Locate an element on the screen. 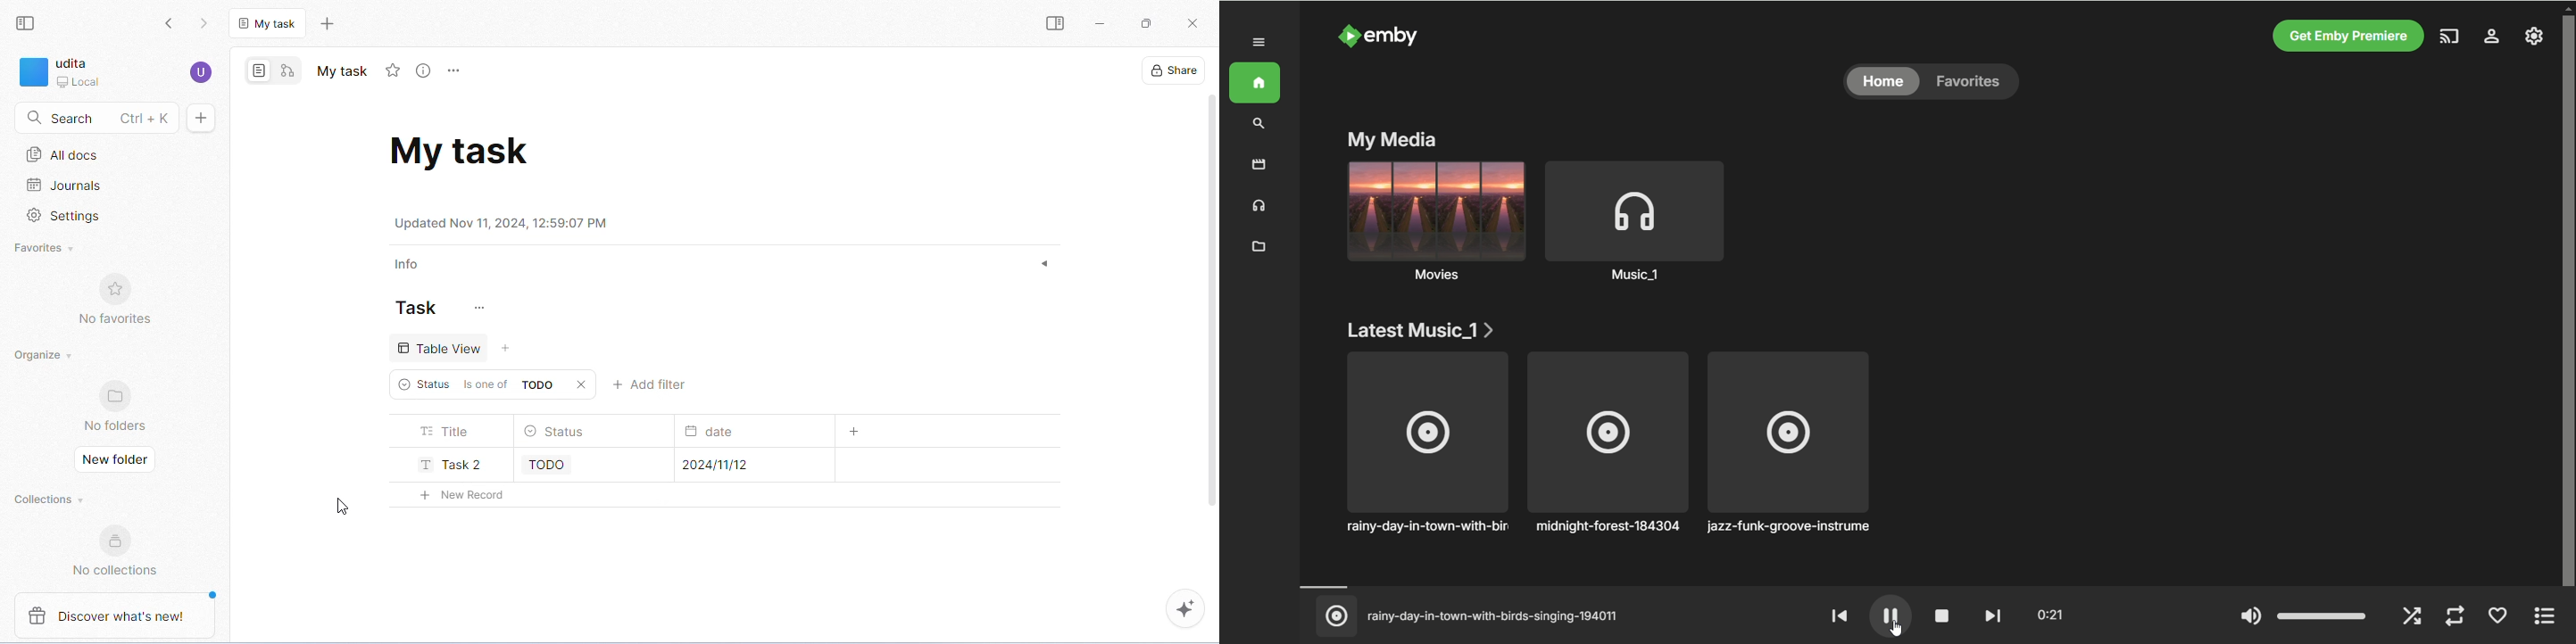 The width and height of the screenshot is (2576, 644). manage emby server is located at coordinates (2532, 37).